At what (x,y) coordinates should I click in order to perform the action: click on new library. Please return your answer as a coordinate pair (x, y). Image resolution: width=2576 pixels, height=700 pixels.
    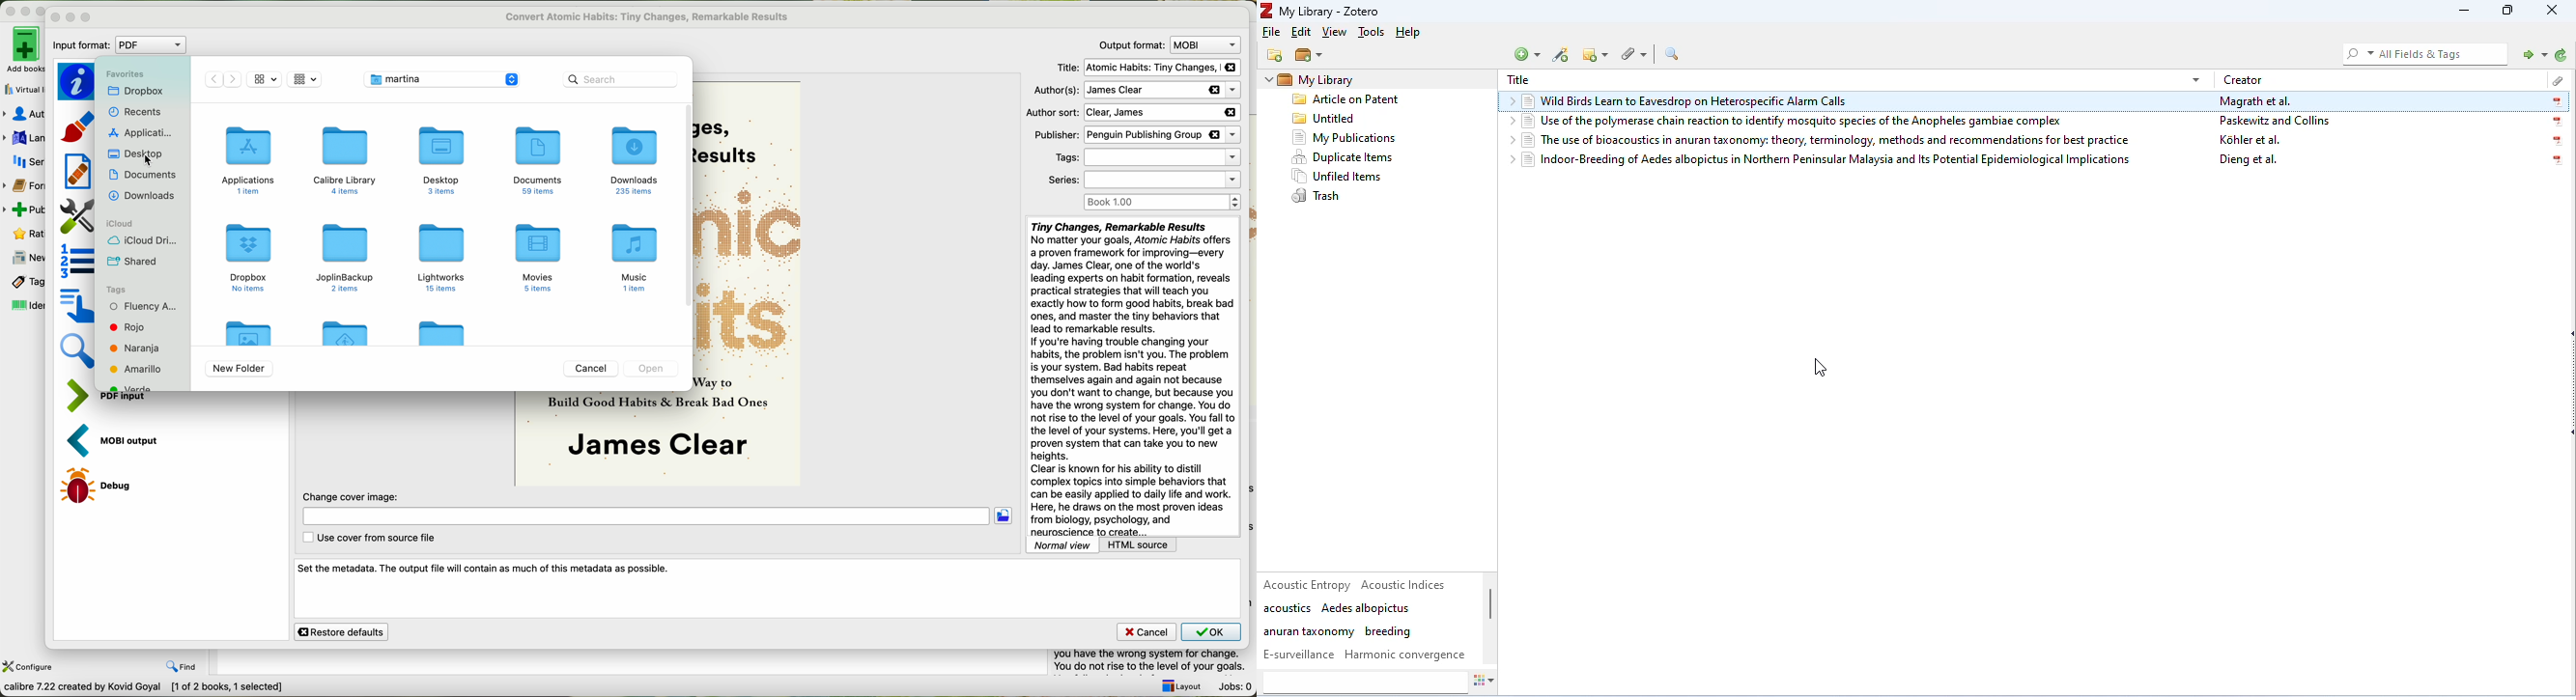
    Looking at the image, I should click on (1310, 56).